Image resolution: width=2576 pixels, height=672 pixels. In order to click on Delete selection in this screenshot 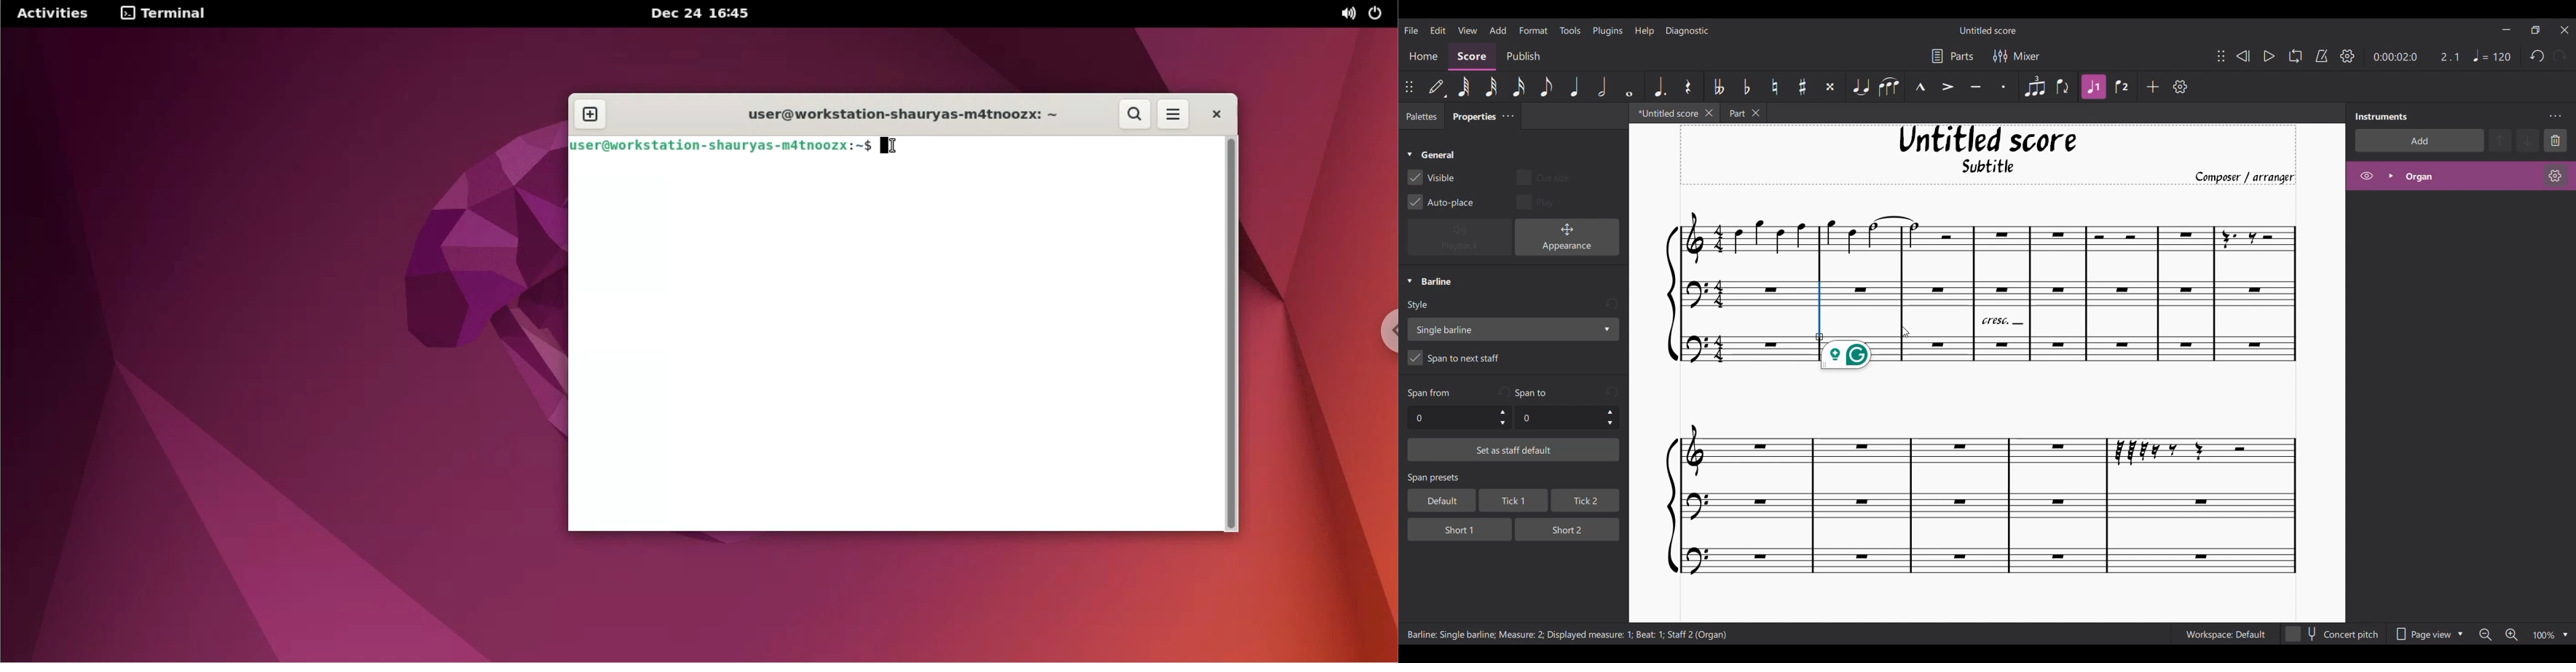, I will do `click(2556, 140)`.